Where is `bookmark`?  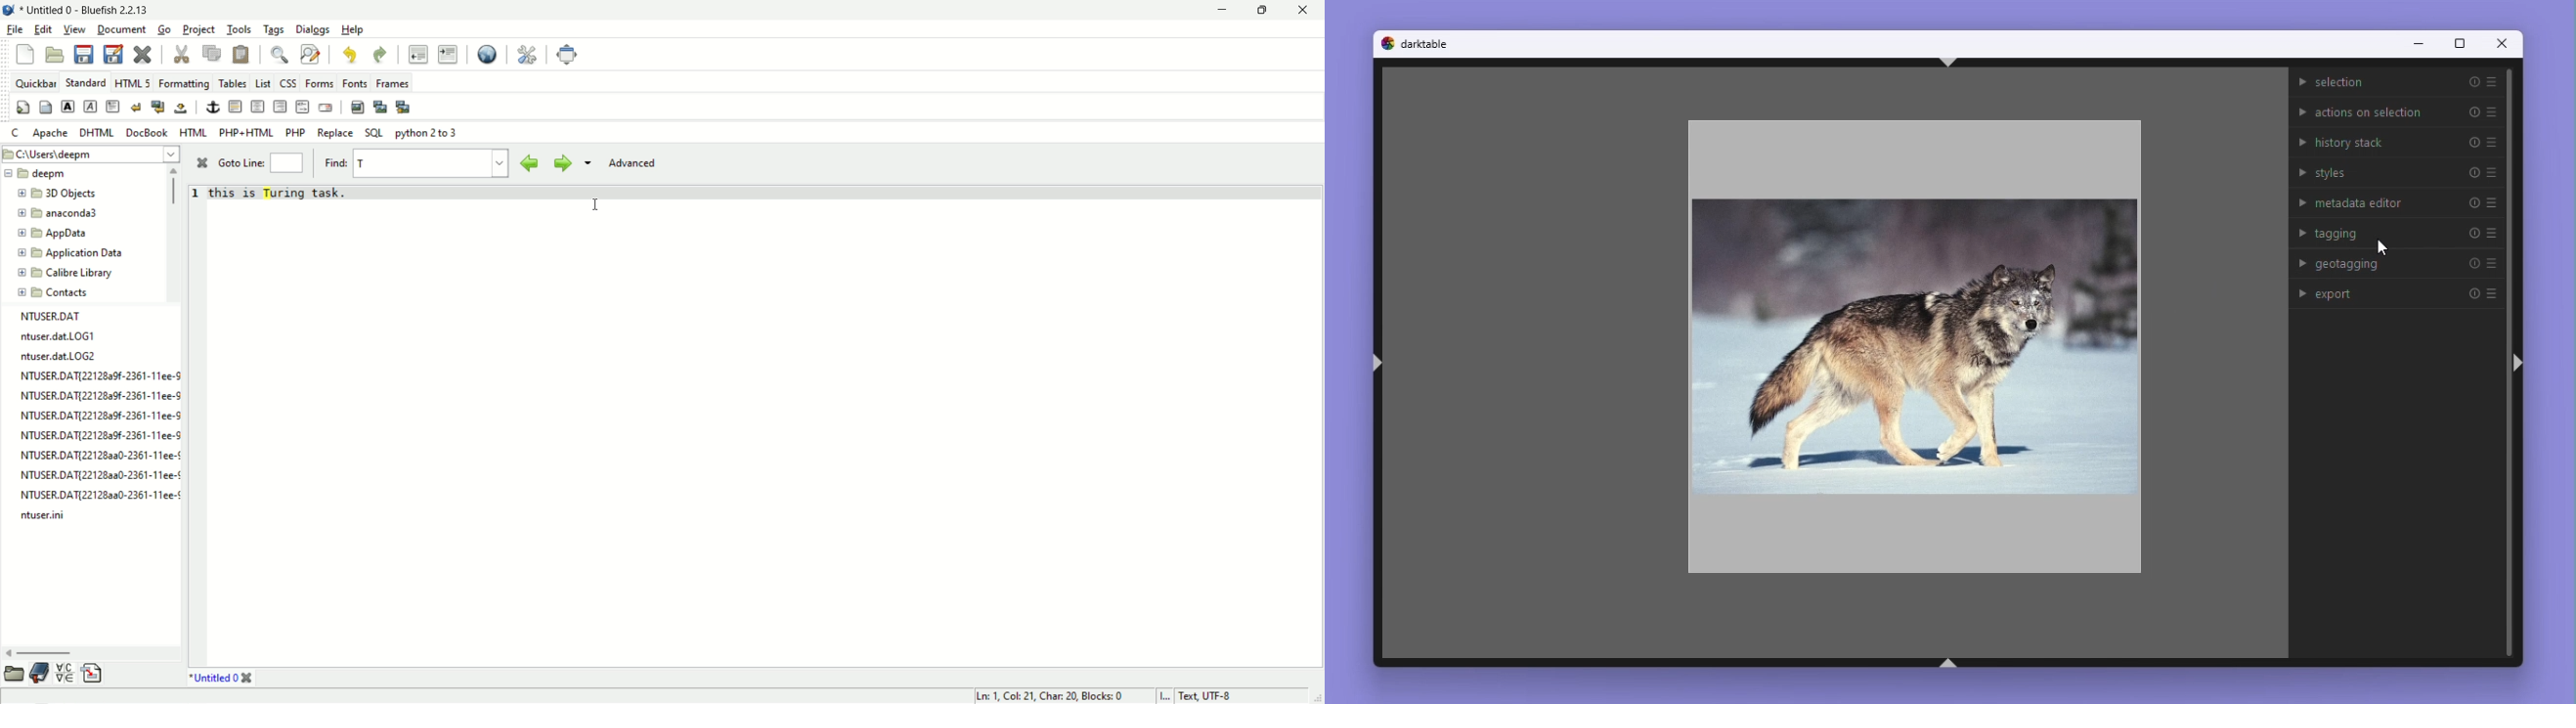 bookmark is located at coordinates (39, 672).